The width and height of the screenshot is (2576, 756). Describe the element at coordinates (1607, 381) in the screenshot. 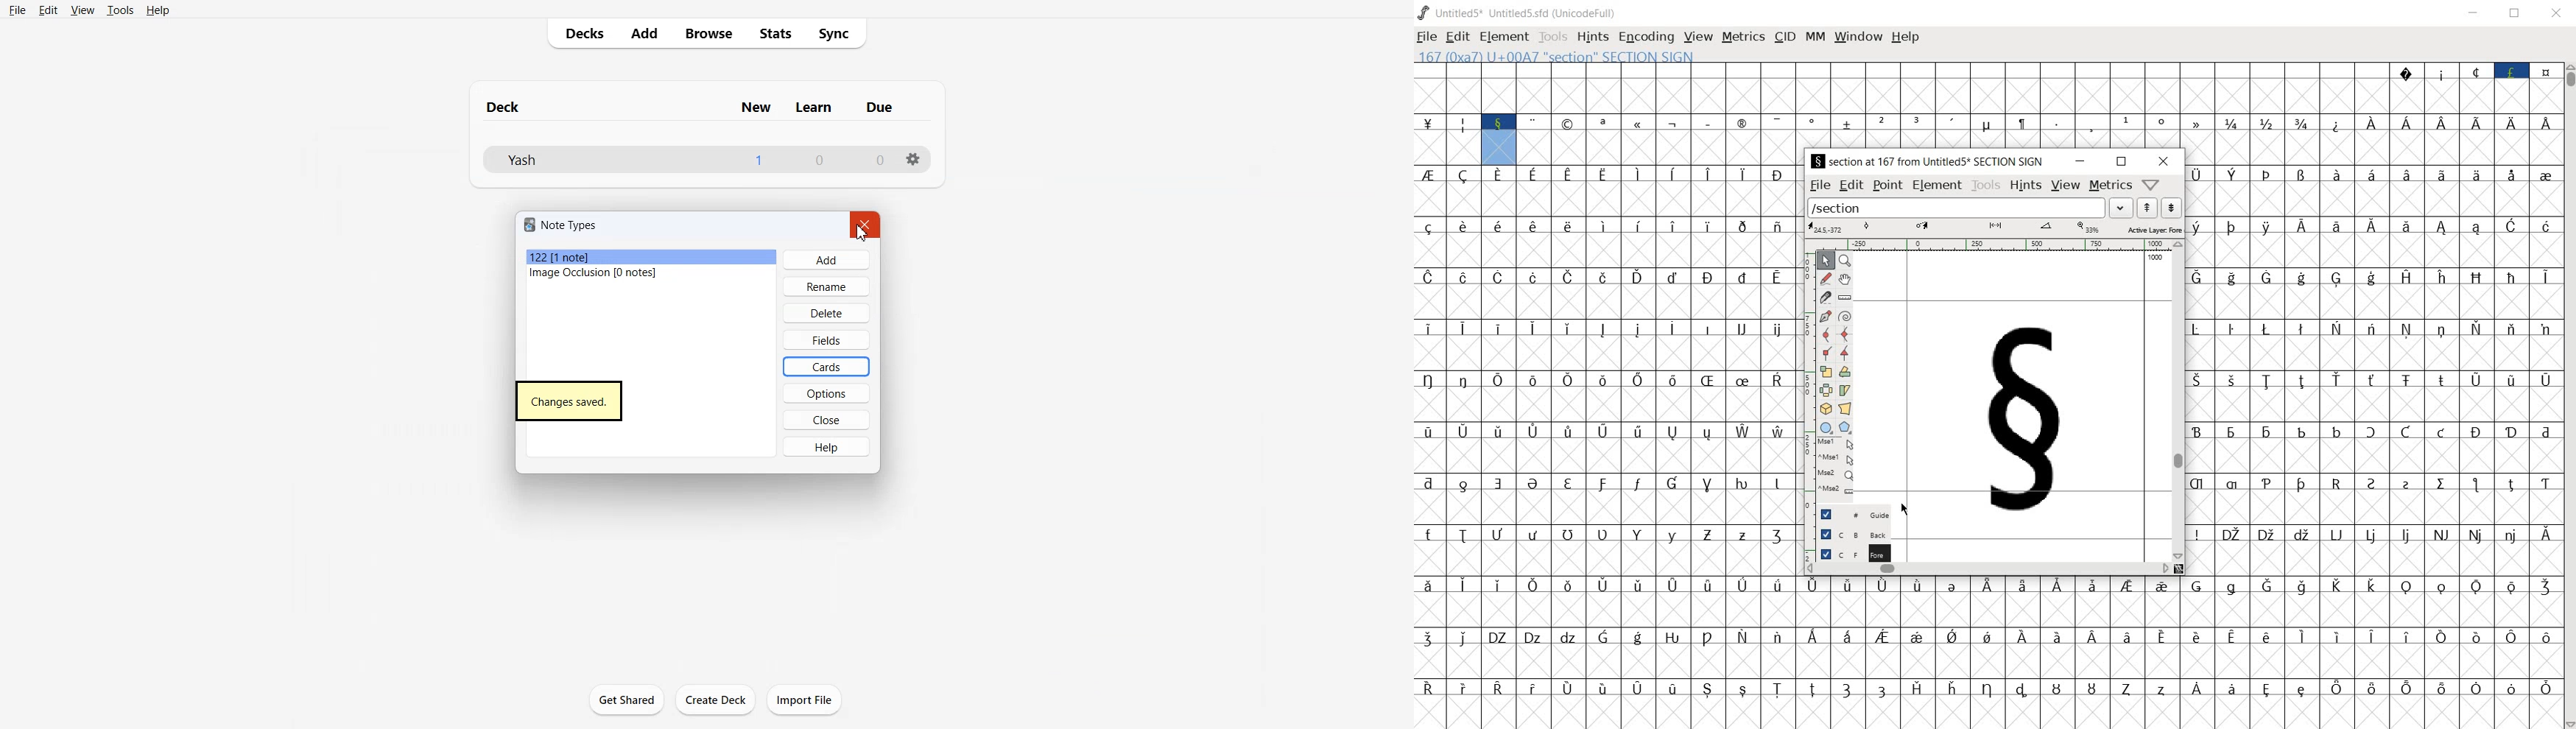

I see `special letters` at that location.